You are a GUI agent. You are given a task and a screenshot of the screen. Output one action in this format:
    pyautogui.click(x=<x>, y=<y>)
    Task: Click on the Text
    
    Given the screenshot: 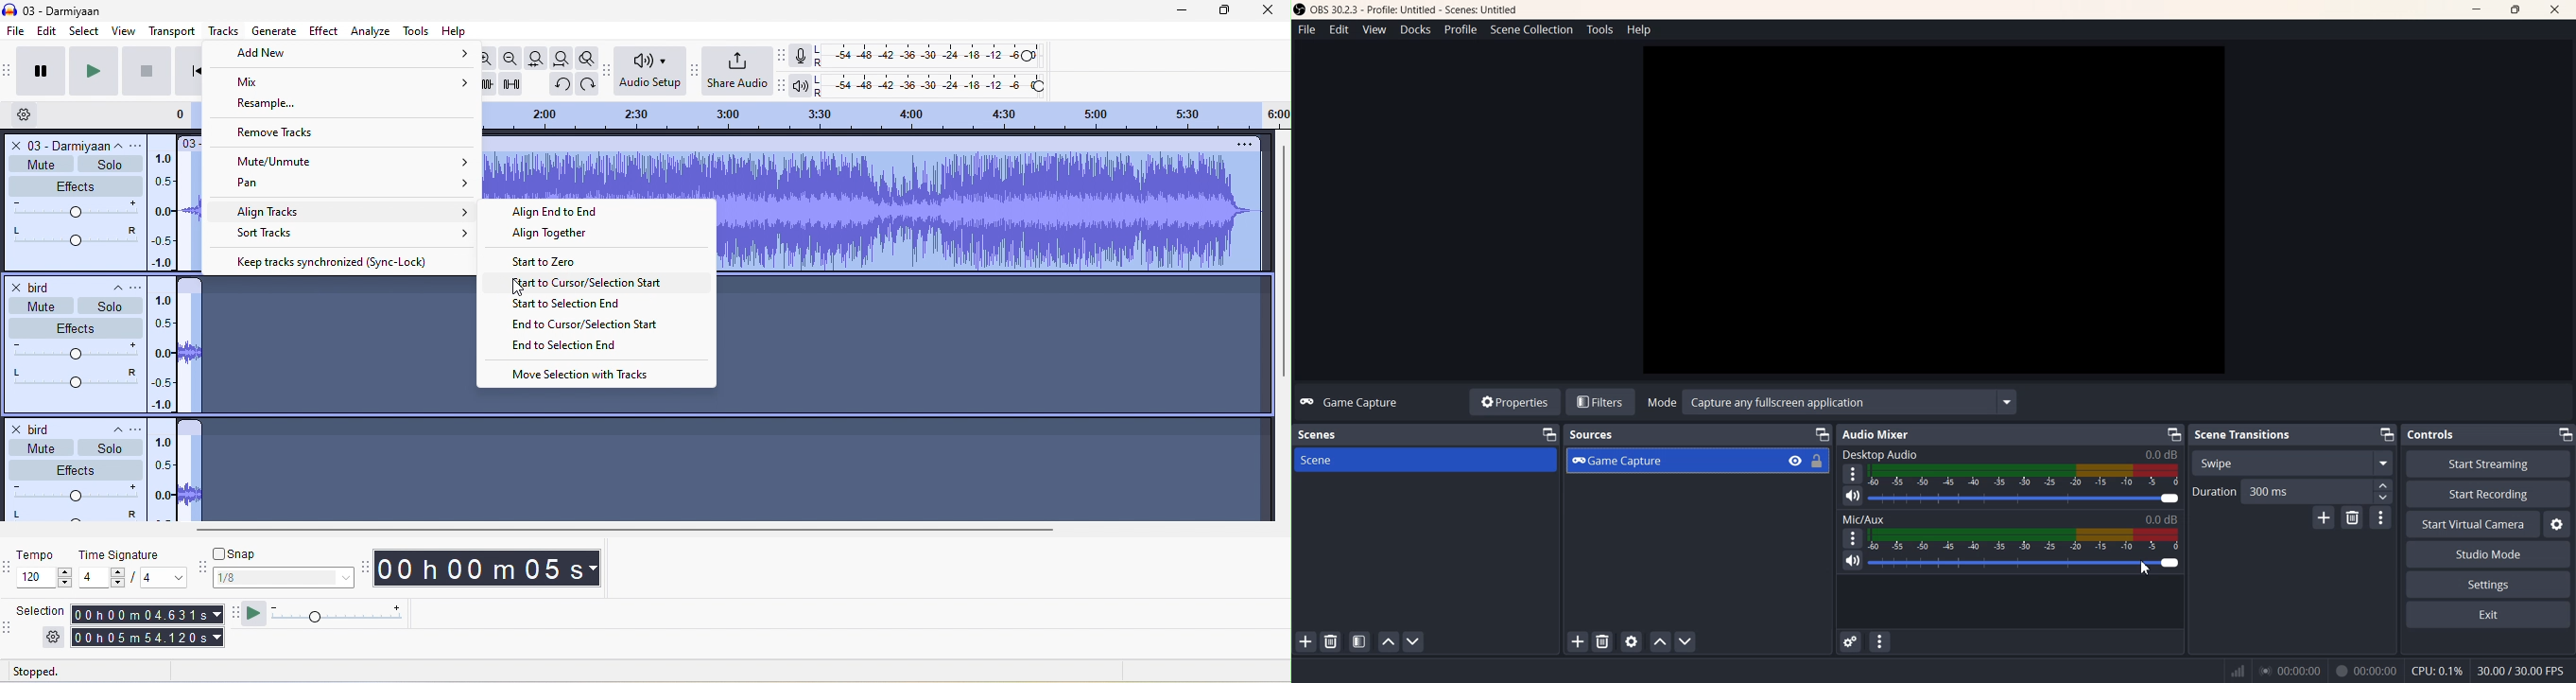 What is the action you would take?
    pyautogui.click(x=2395, y=670)
    